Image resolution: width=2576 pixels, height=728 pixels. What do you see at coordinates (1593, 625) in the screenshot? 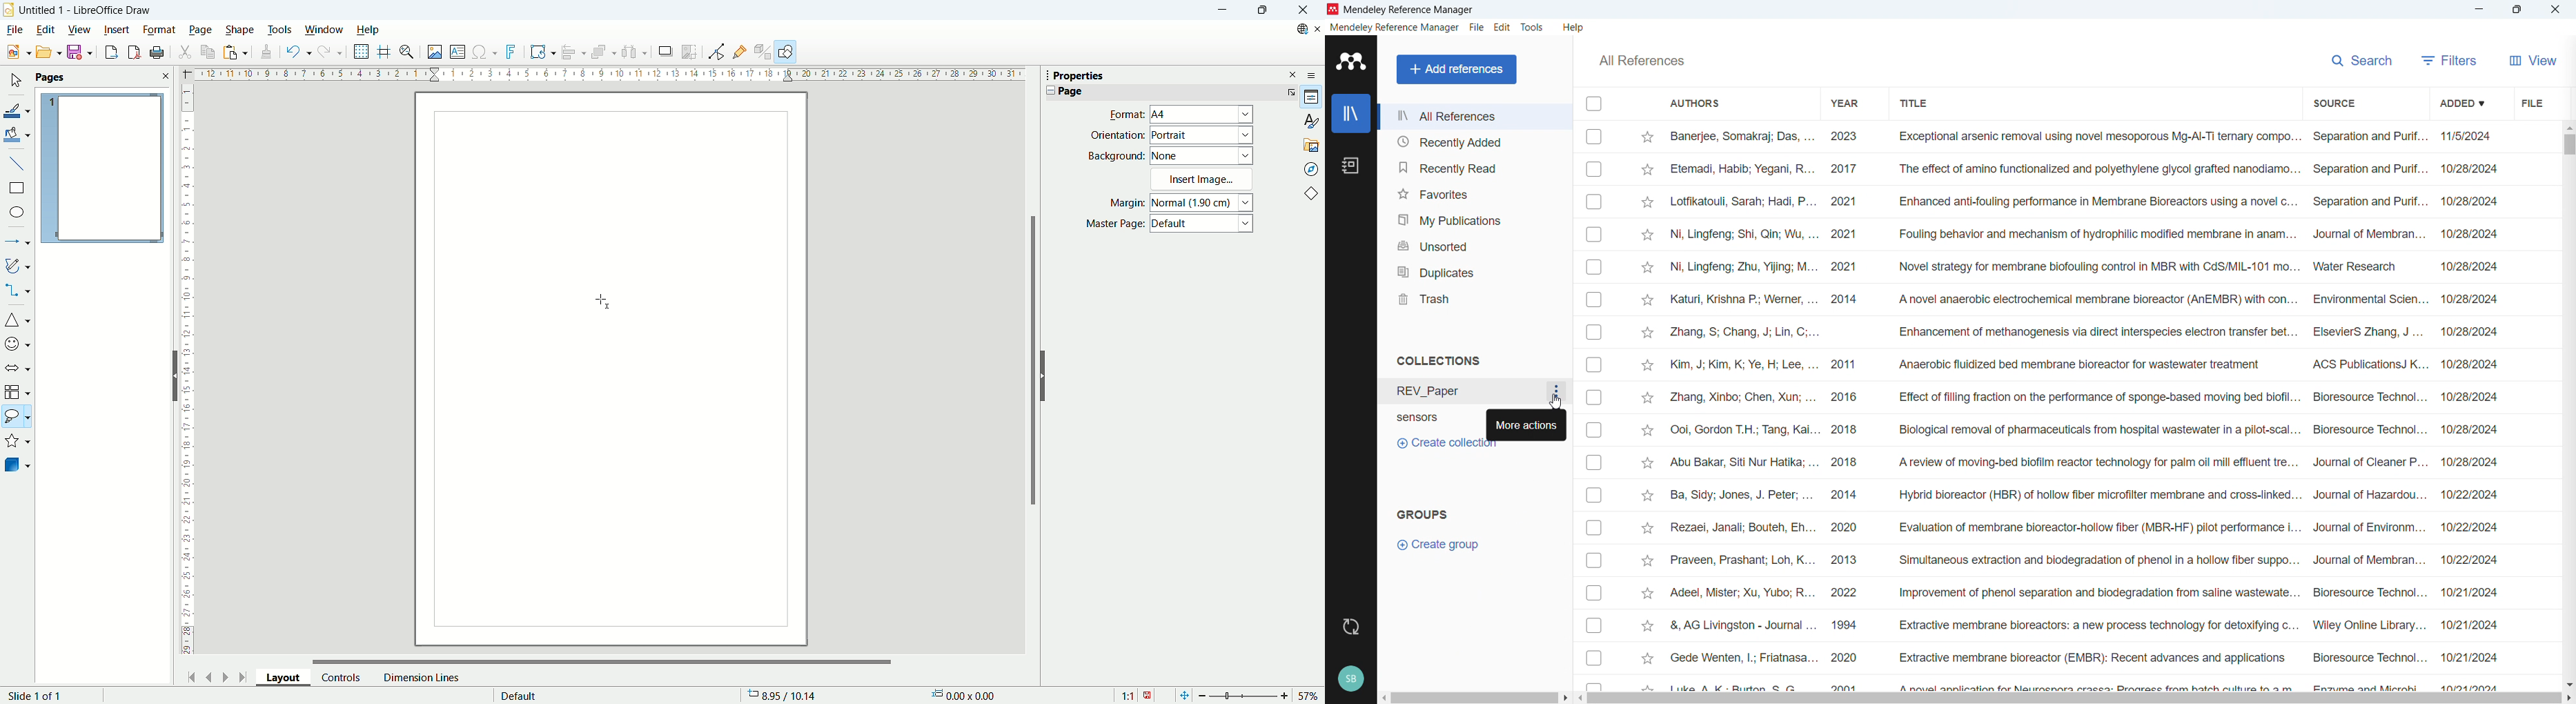
I see `Select respective publication` at bounding box center [1593, 625].